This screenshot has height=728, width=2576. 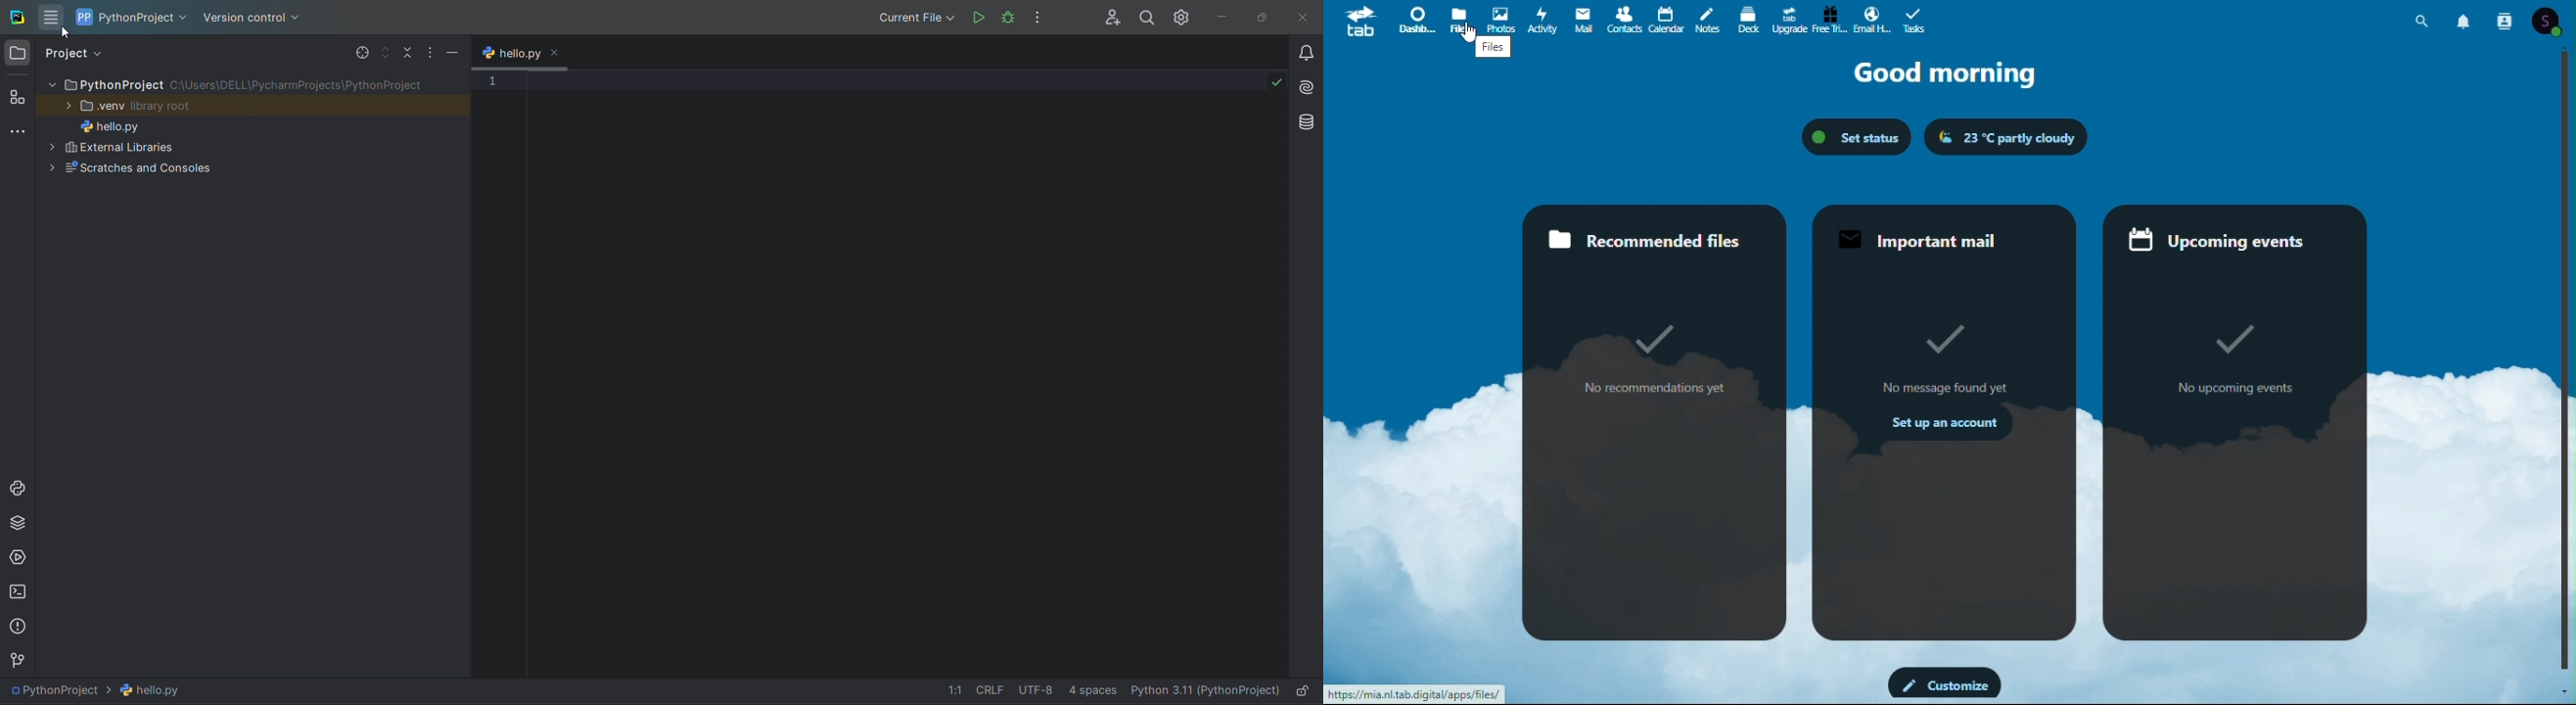 I want to click on files, so click(x=1492, y=50).